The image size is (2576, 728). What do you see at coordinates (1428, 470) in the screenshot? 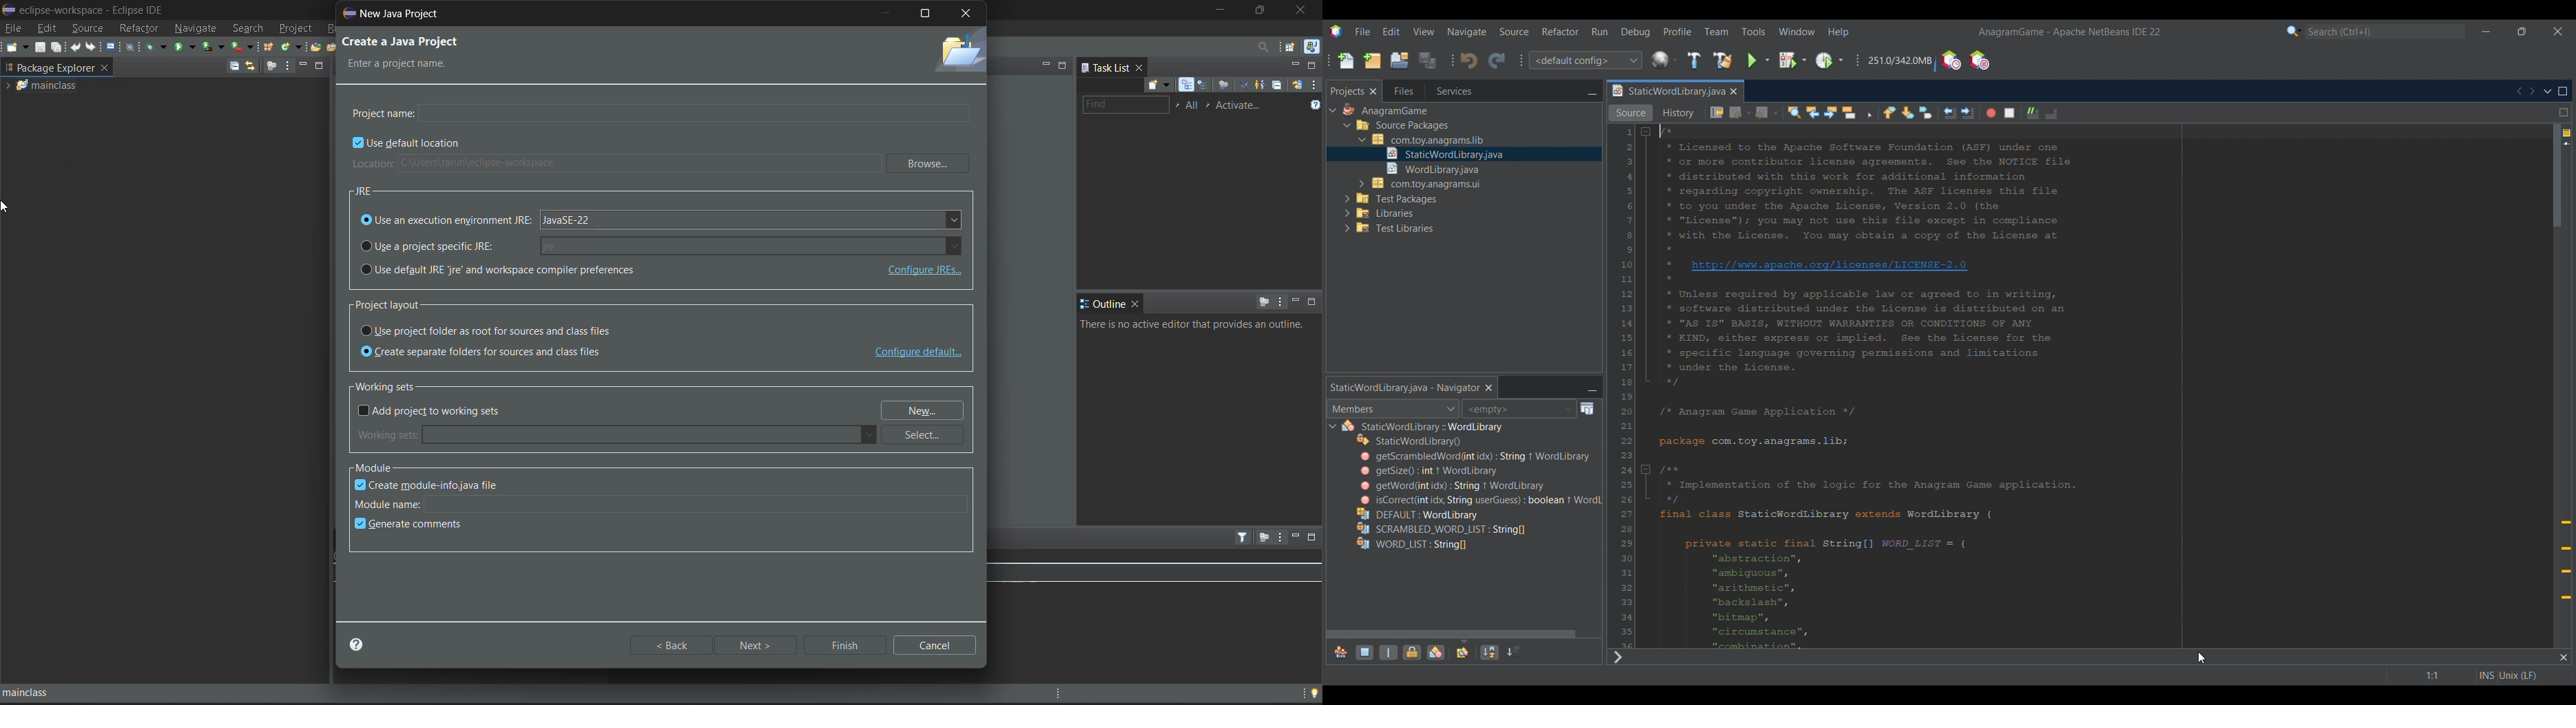
I see `` at bounding box center [1428, 470].